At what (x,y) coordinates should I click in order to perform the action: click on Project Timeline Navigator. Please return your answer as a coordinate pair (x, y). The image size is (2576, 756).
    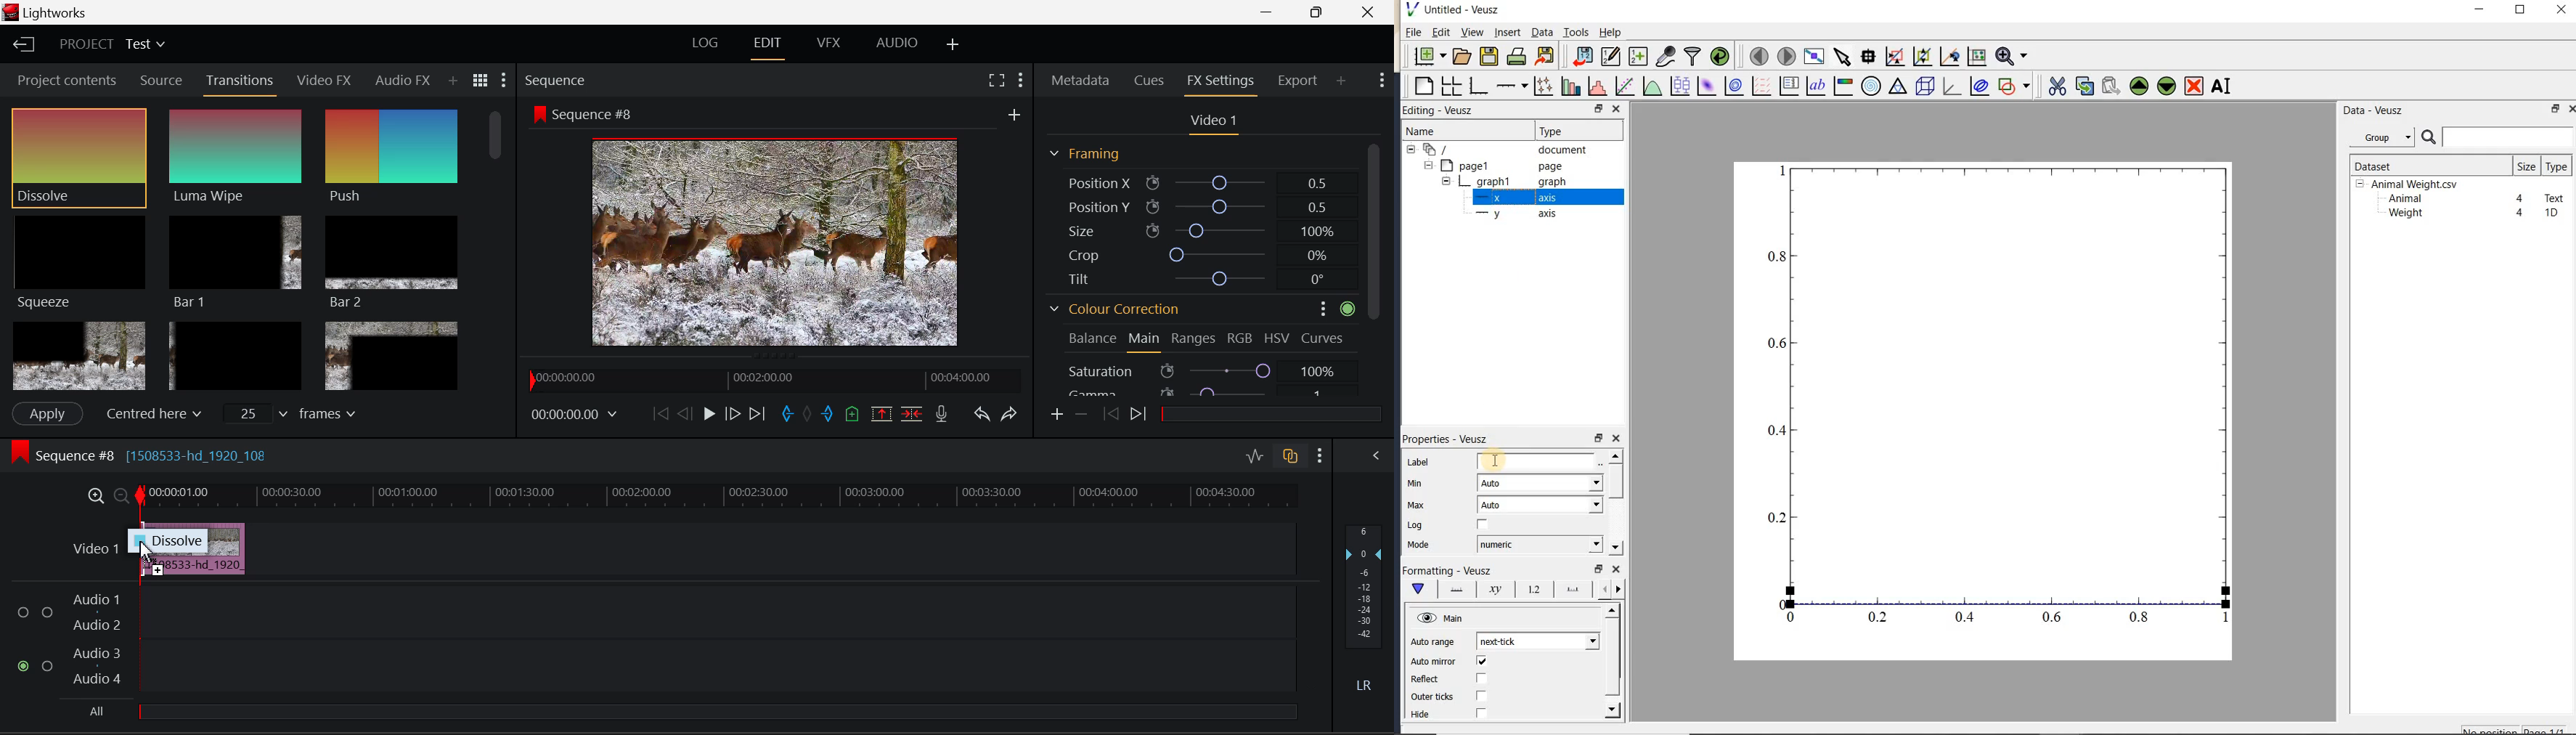
    Looking at the image, I should click on (775, 378).